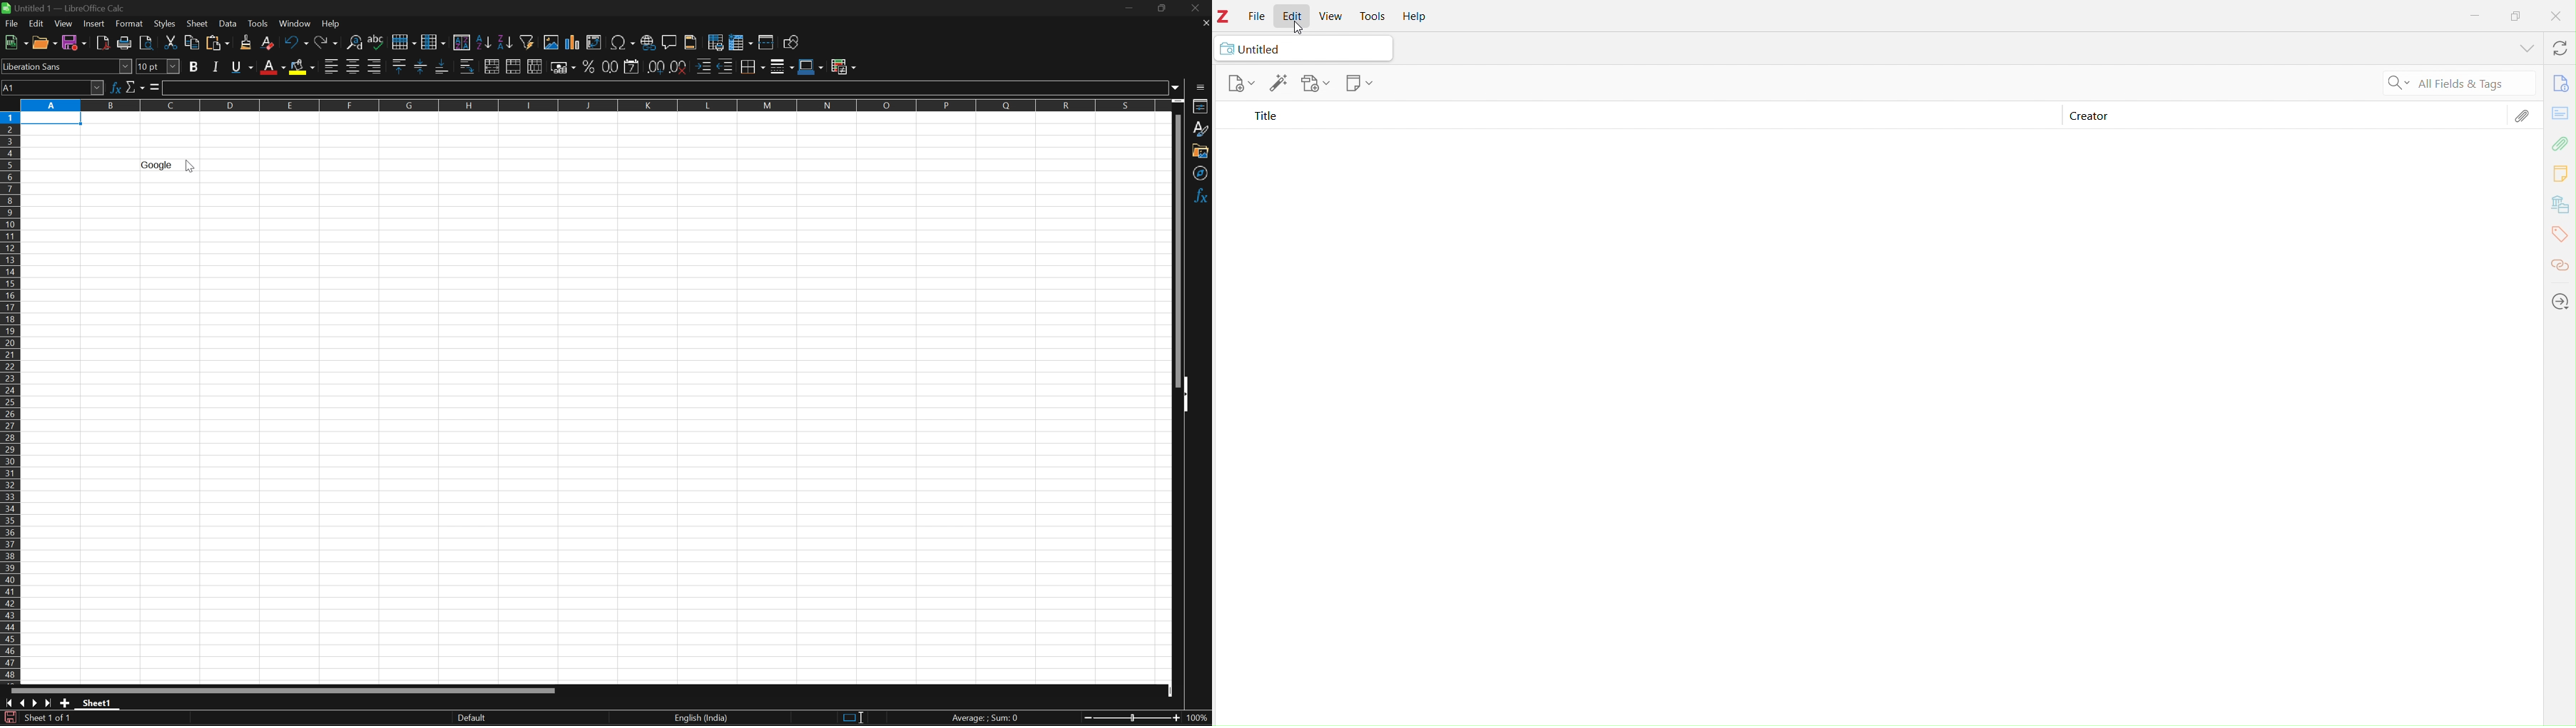 Image resolution: width=2576 pixels, height=728 pixels. I want to click on Sheet1, so click(98, 703).